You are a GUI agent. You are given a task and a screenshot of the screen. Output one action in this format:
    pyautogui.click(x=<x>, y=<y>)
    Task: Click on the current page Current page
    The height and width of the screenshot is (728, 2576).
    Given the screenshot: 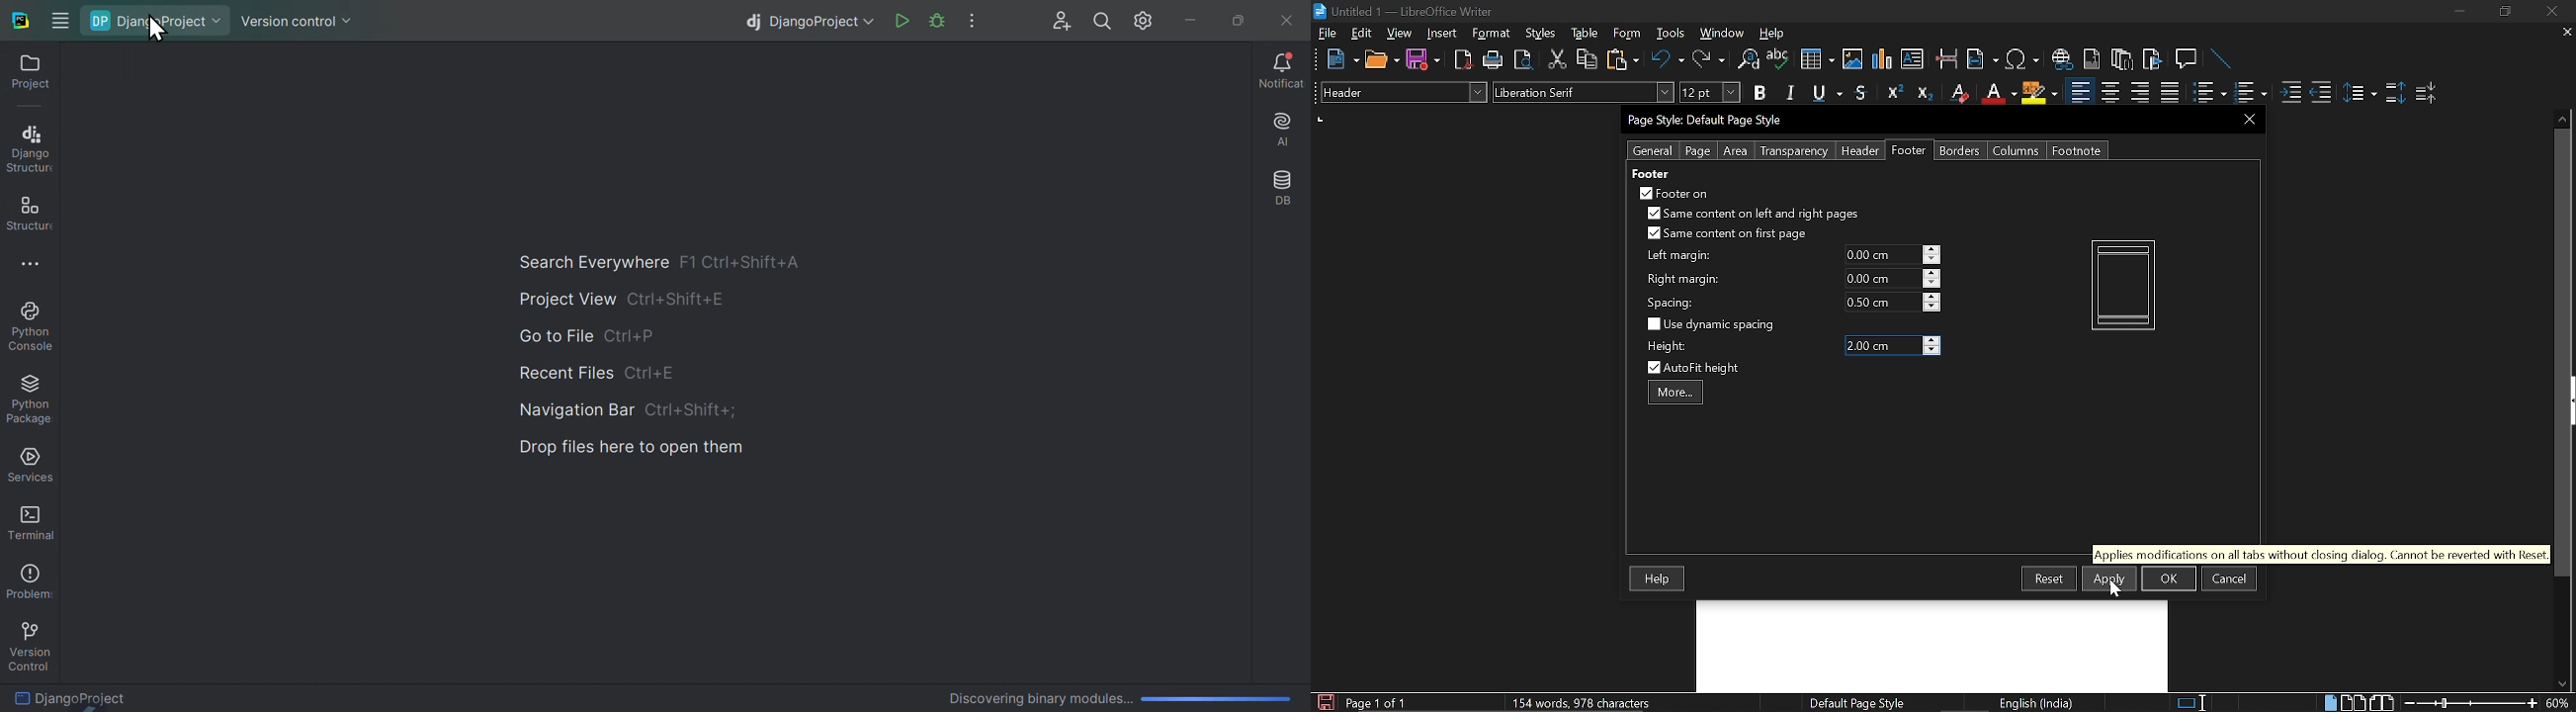 What is the action you would take?
    pyautogui.click(x=1375, y=702)
    